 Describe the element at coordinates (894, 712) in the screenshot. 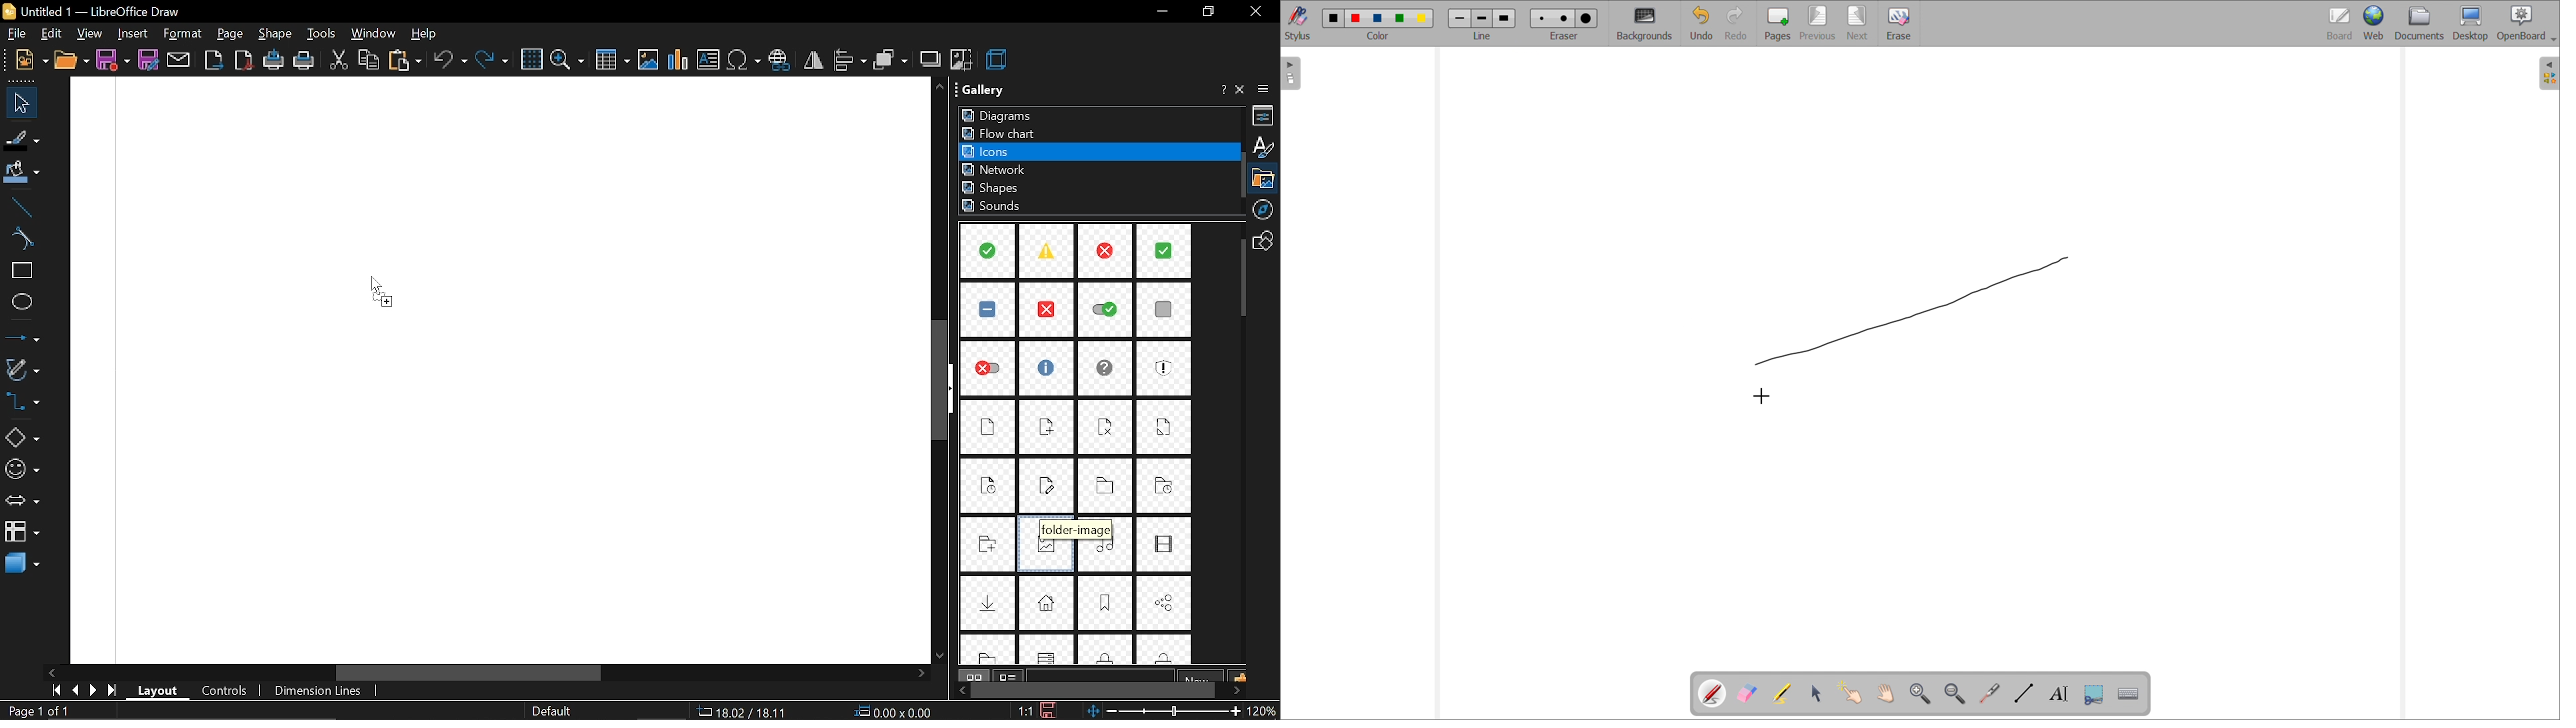

I see `0.00x0.00` at that location.